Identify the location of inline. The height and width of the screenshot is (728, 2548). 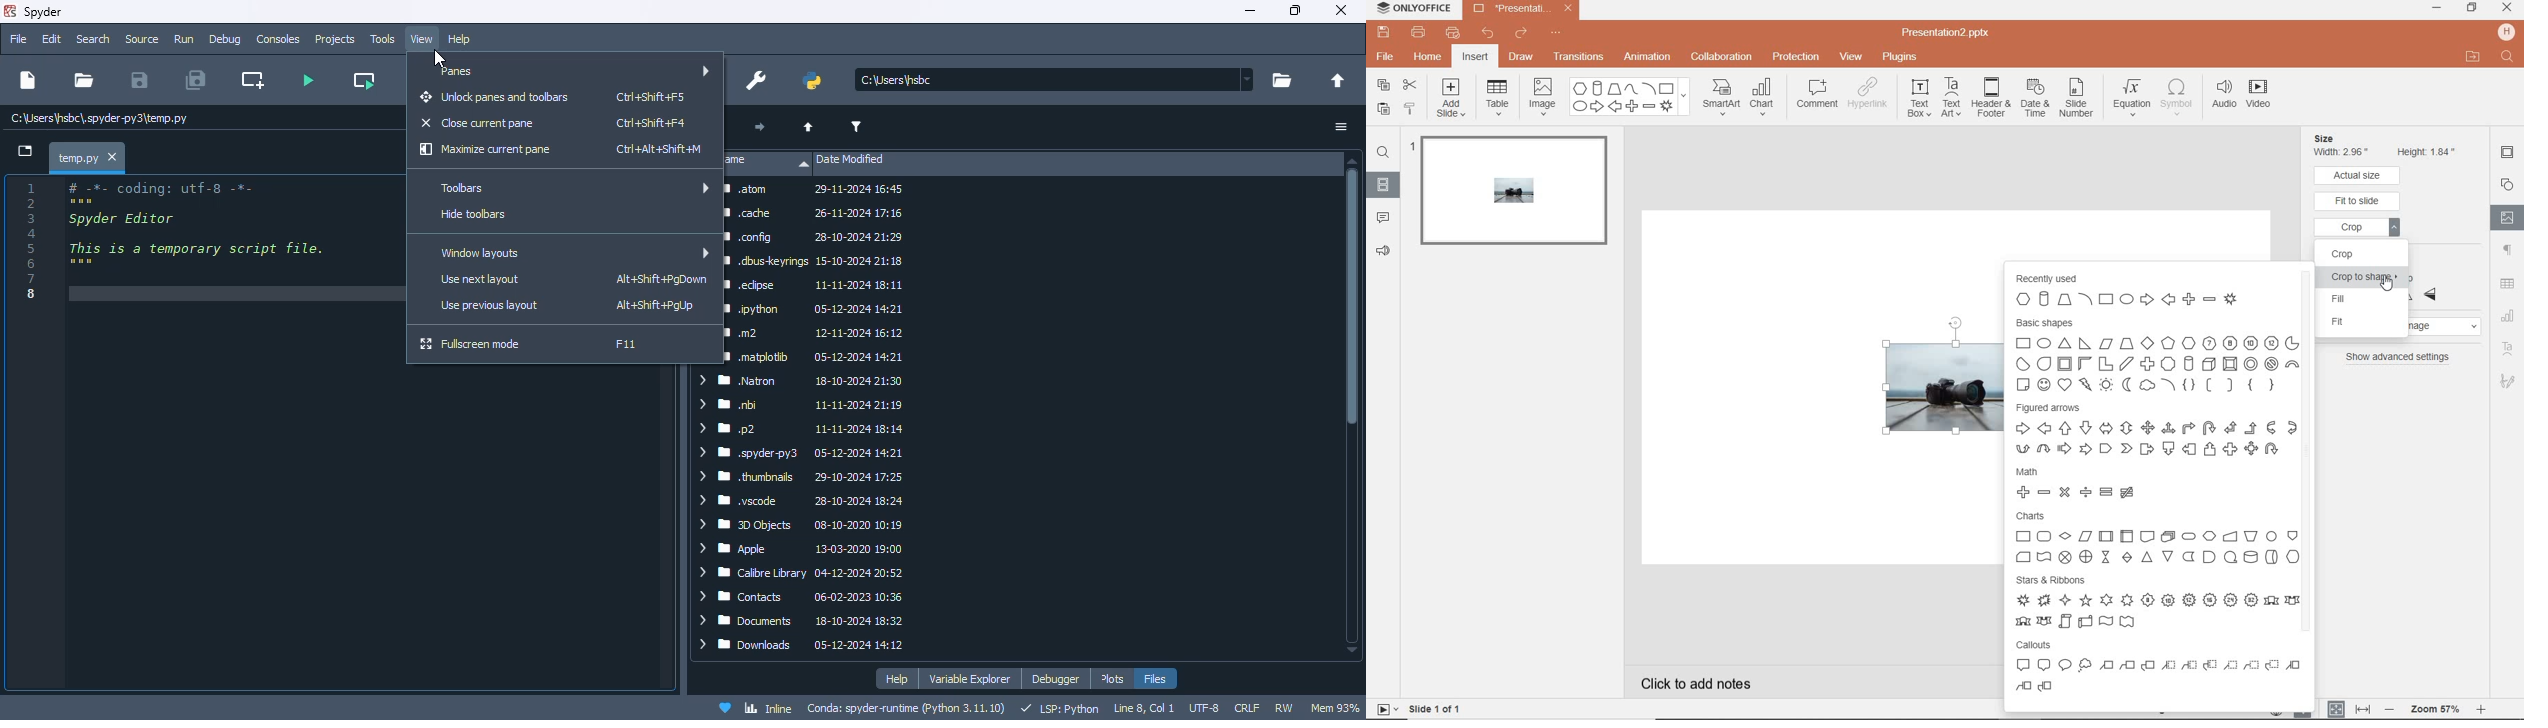
(768, 709).